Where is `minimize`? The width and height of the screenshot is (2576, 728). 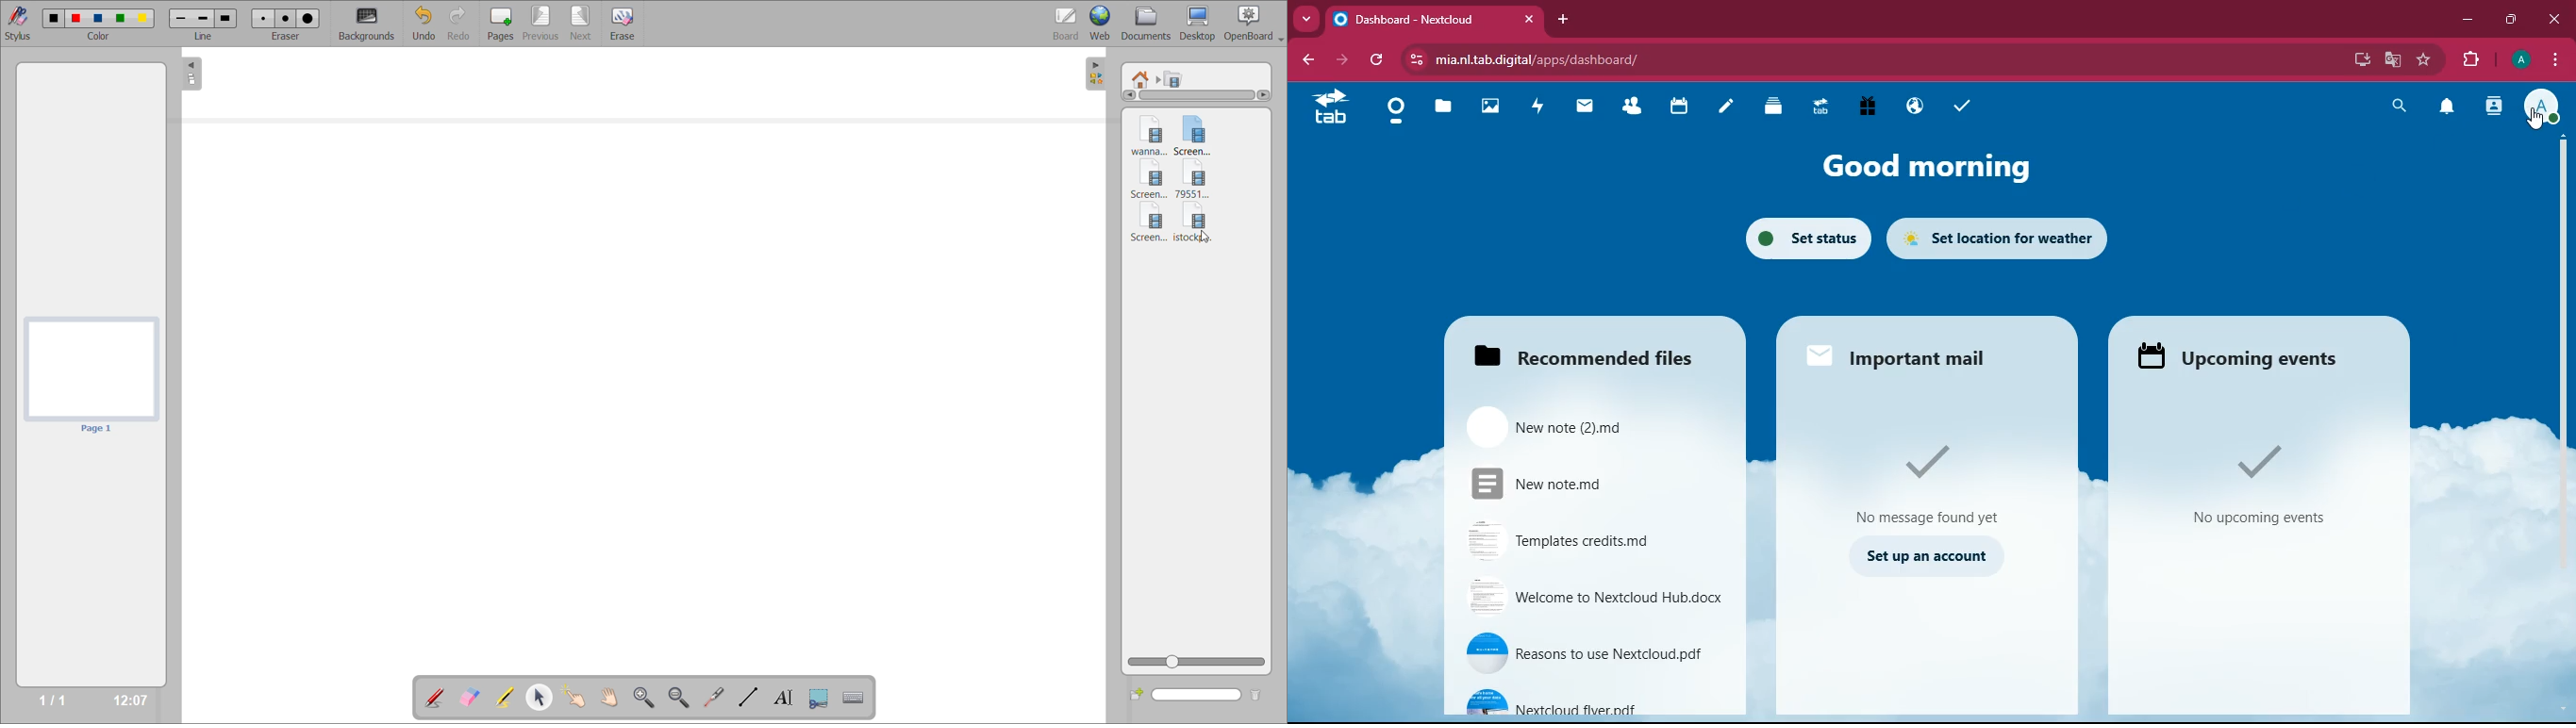 minimize is located at coordinates (2467, 21).